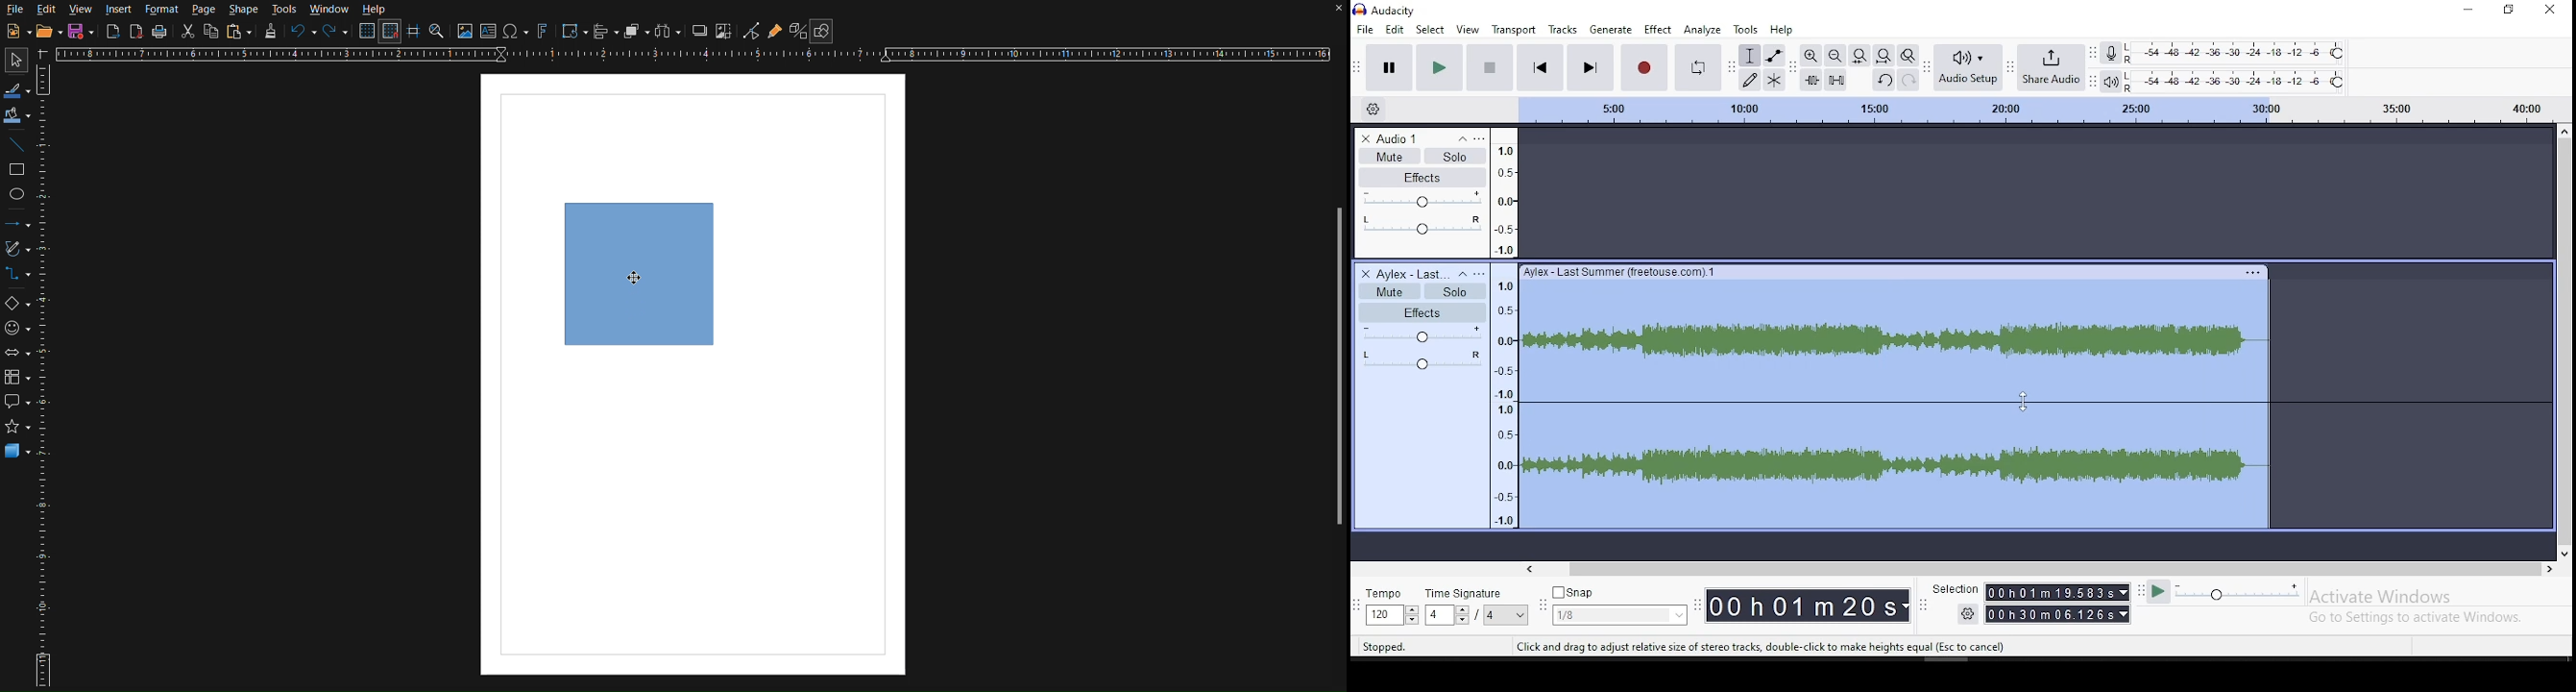 The height and width of the screenshot is (700, 2576). I want to click on scroll bar, so click(2042, 568).